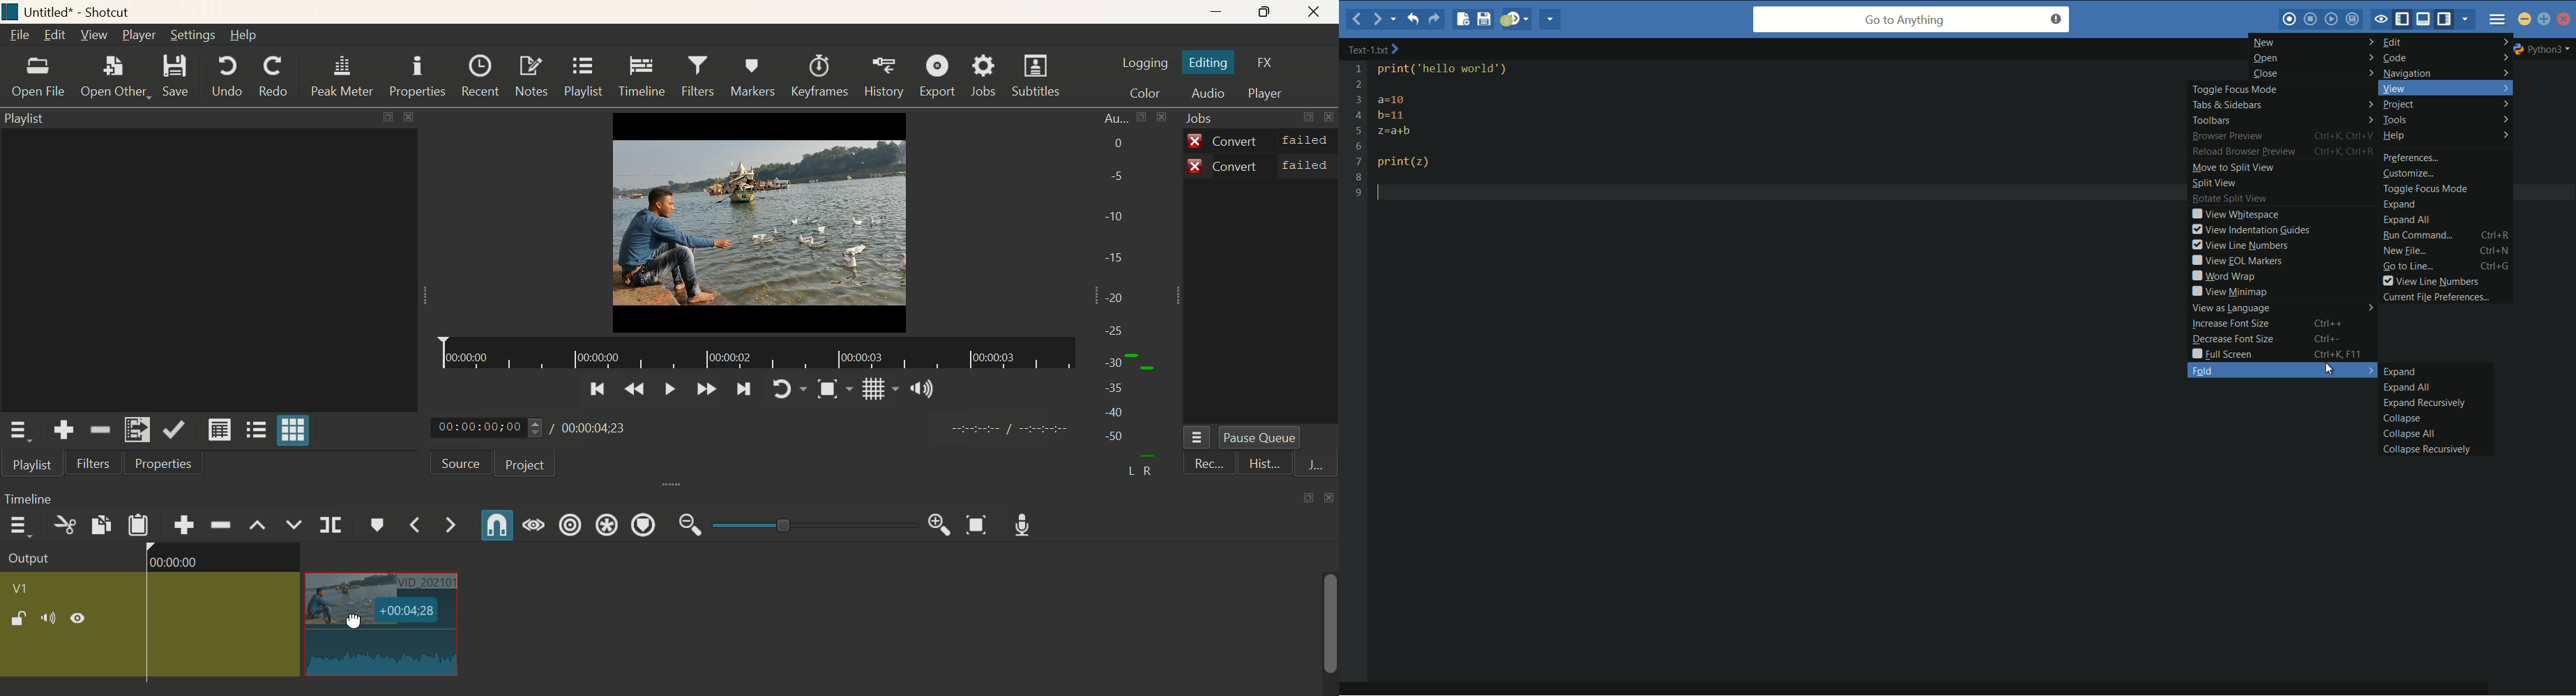 The image size is (2576, 700). Describe the element at coordinates (1144, 61) in the screenshot. I see `Logging` at that location.